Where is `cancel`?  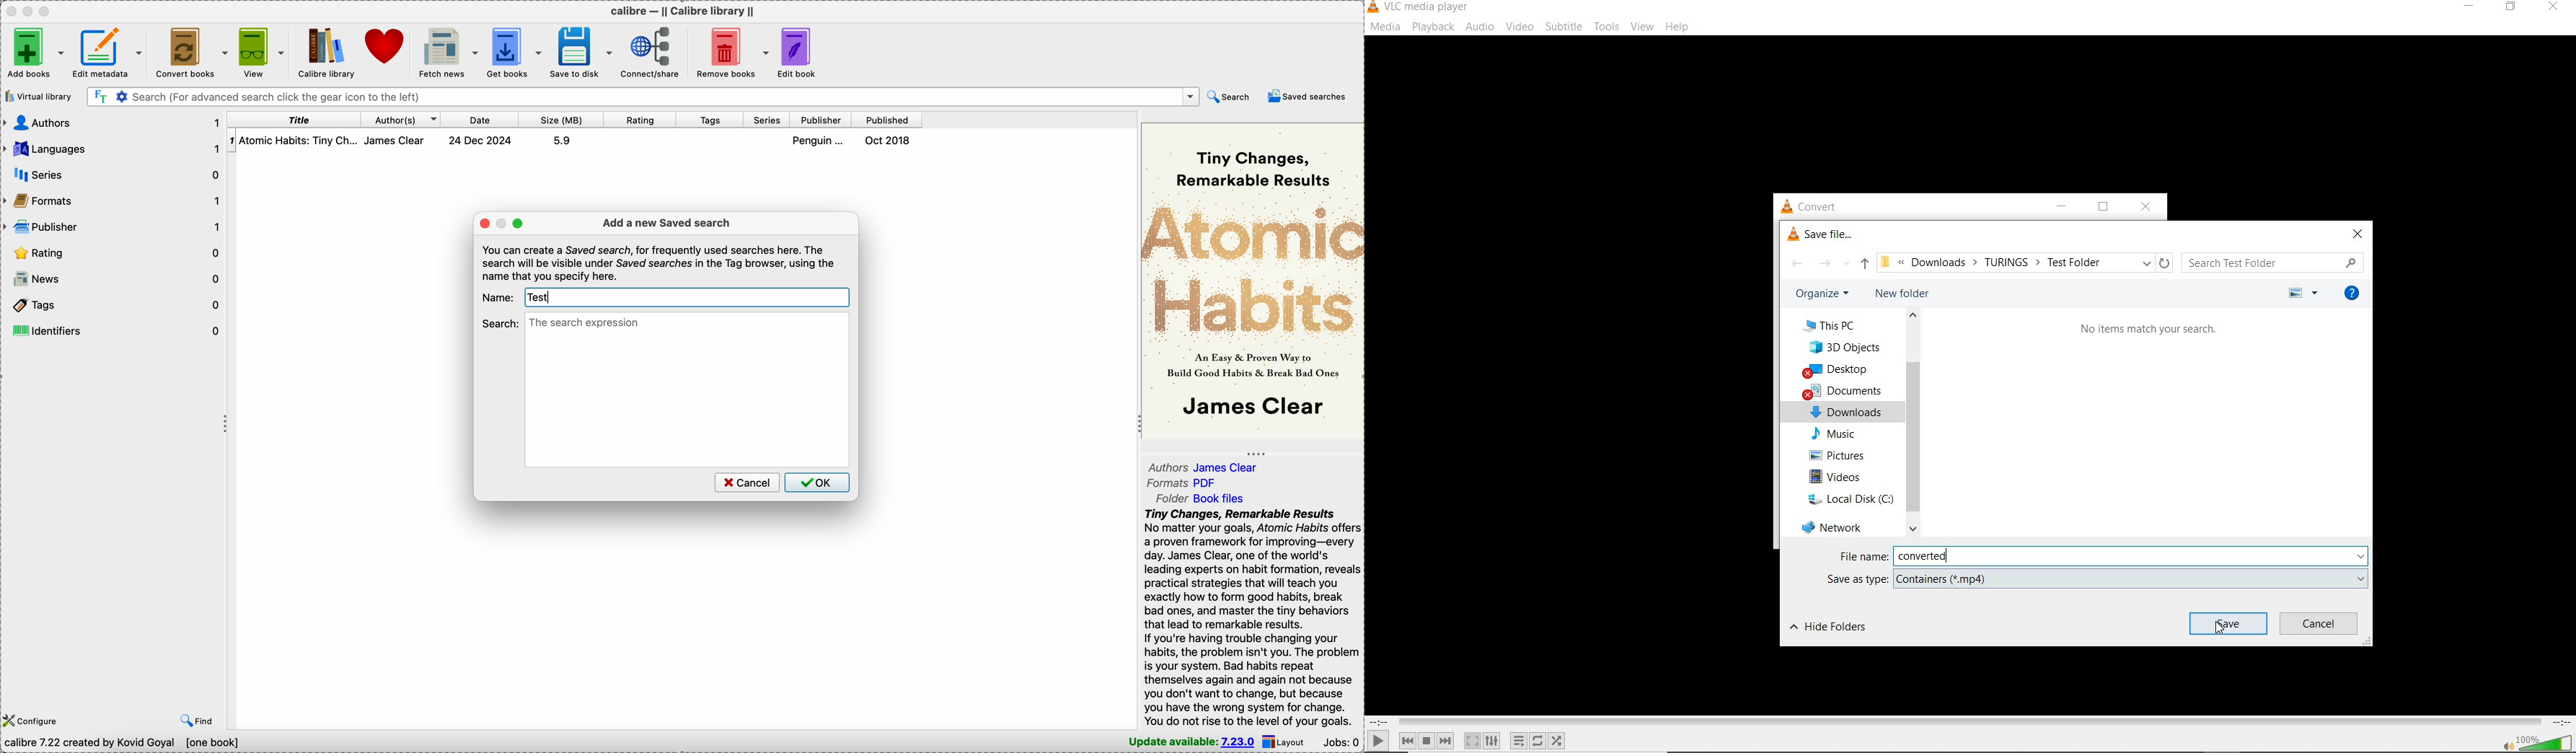
cancel is located at coordinates (2319, 624).